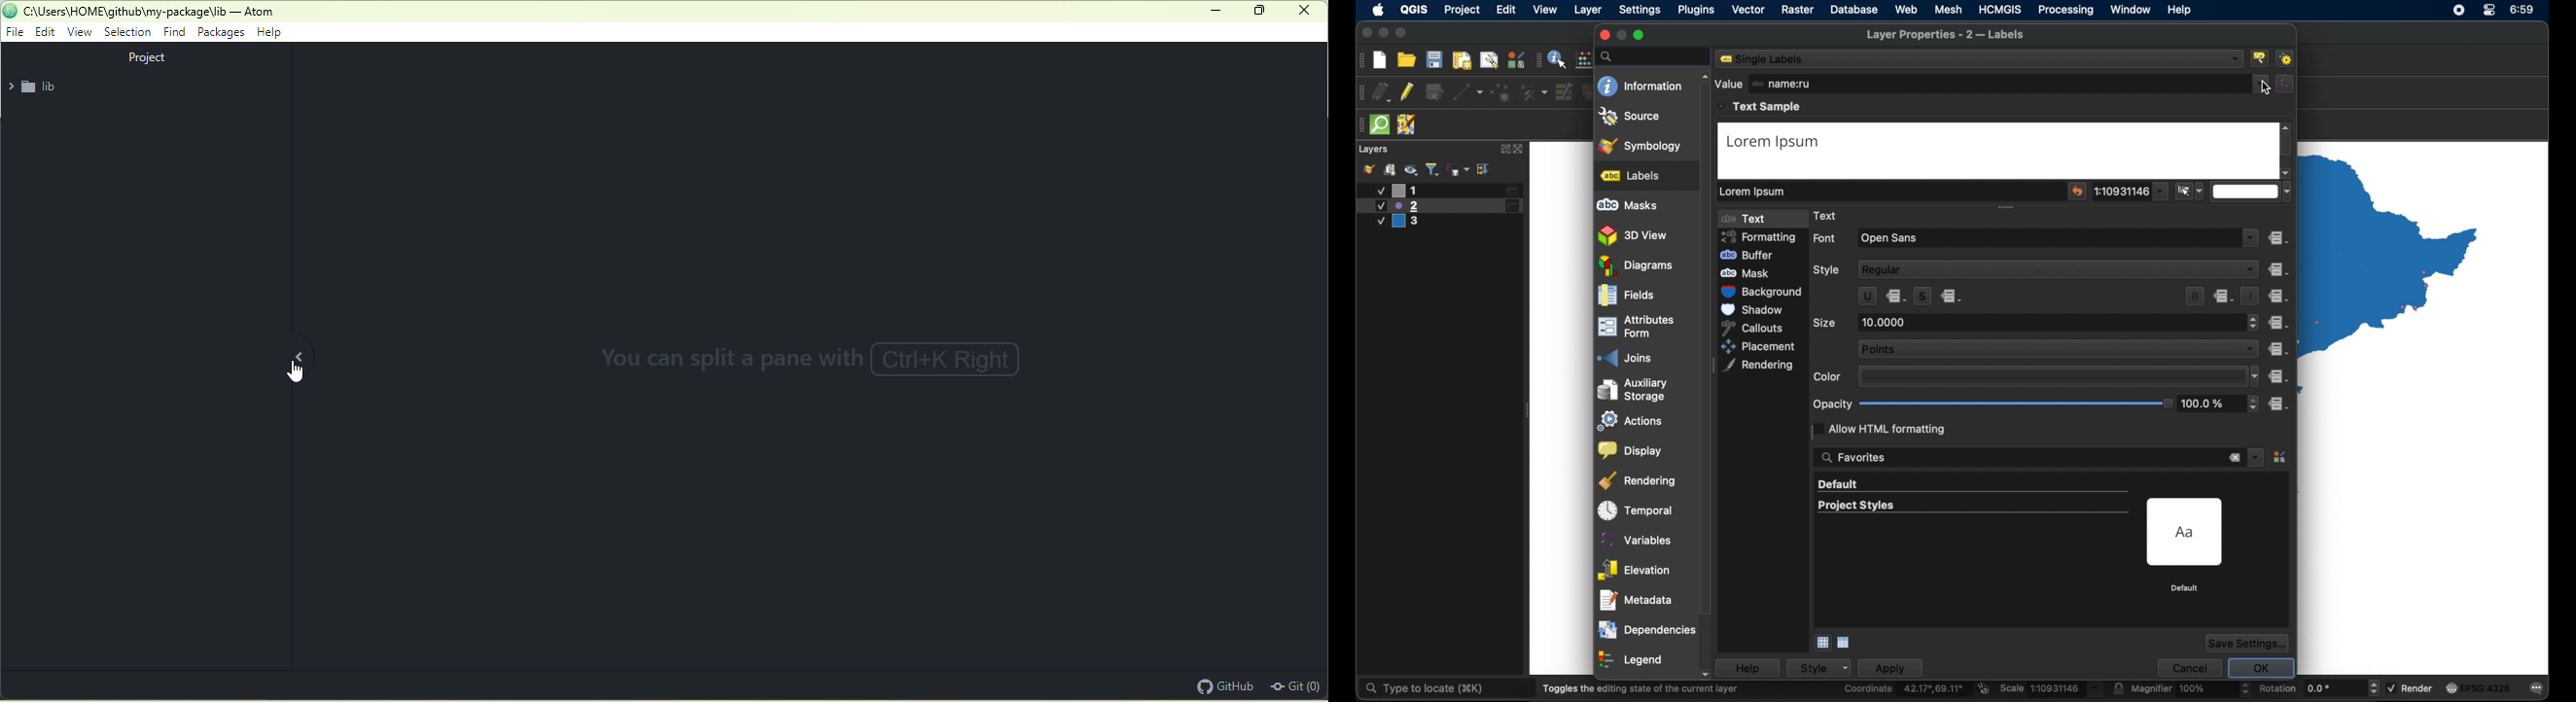 The height and width of the screenshot is (728, 2576). Describe the element at coordinates (297, 373) in the screenshot. I see `cursor` at that location.